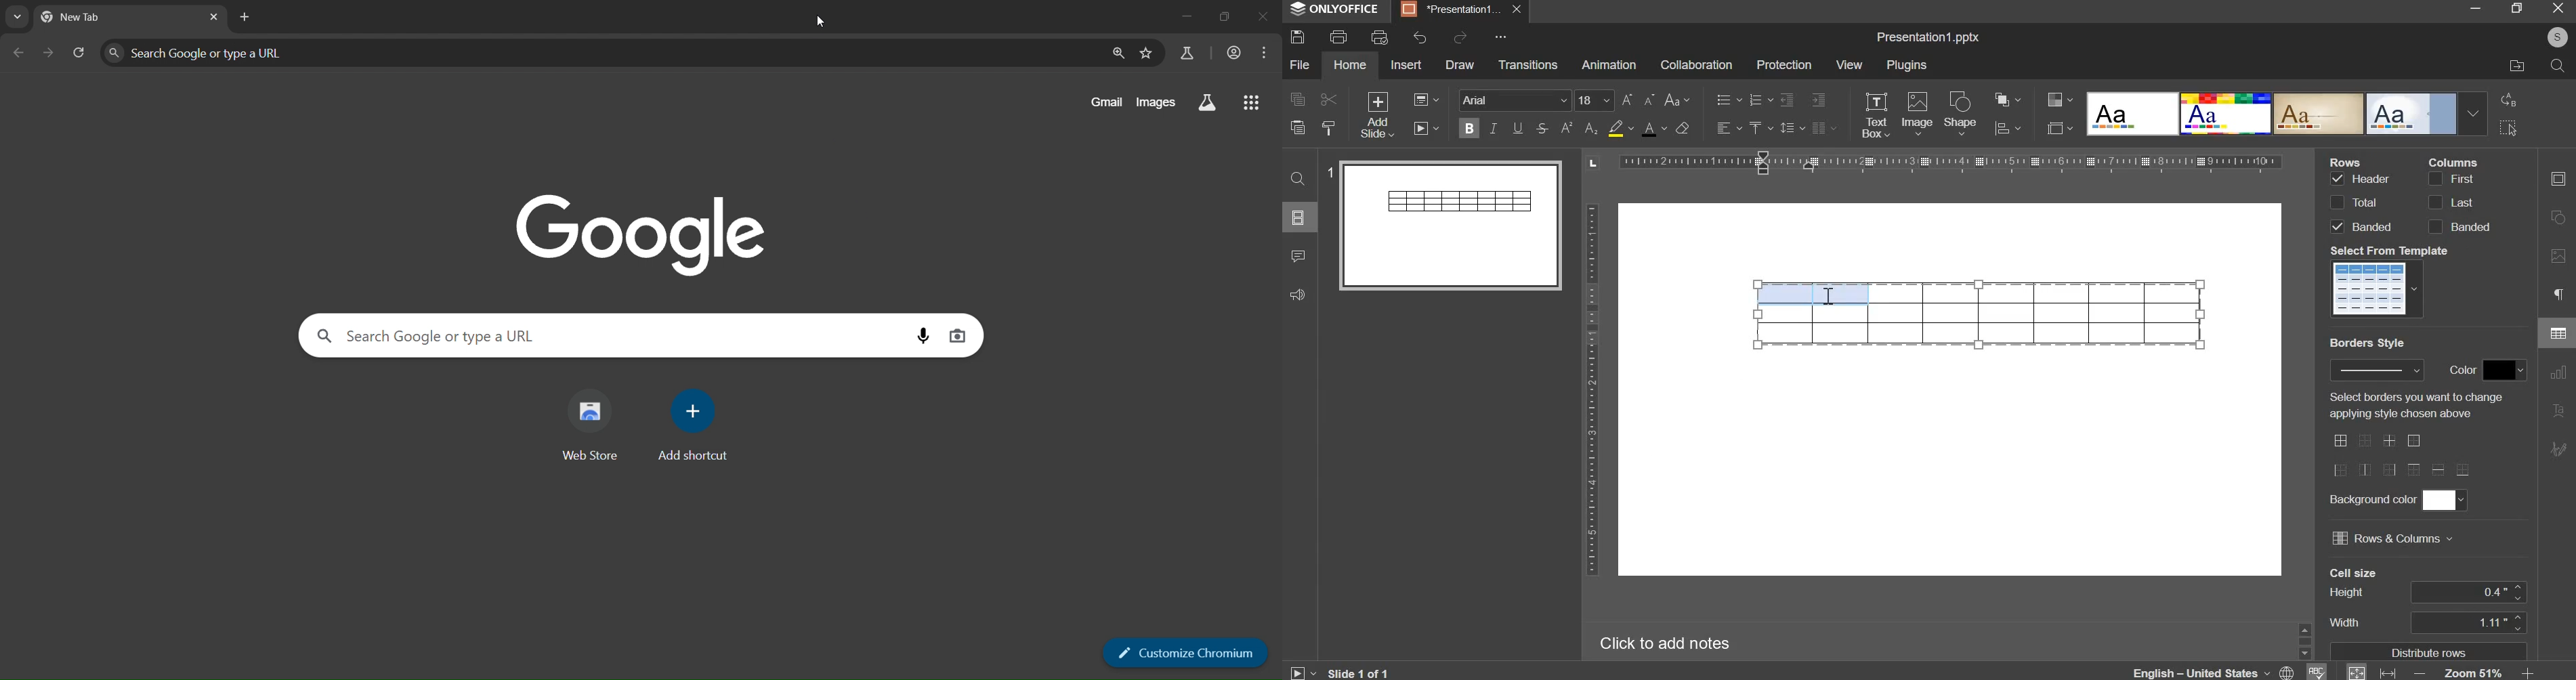 This screenshot has height=700, width=2576. What do you see at coordinates (2468, 592) in the screenshot?
I see `cell size` at bounding box center [2468, 592].